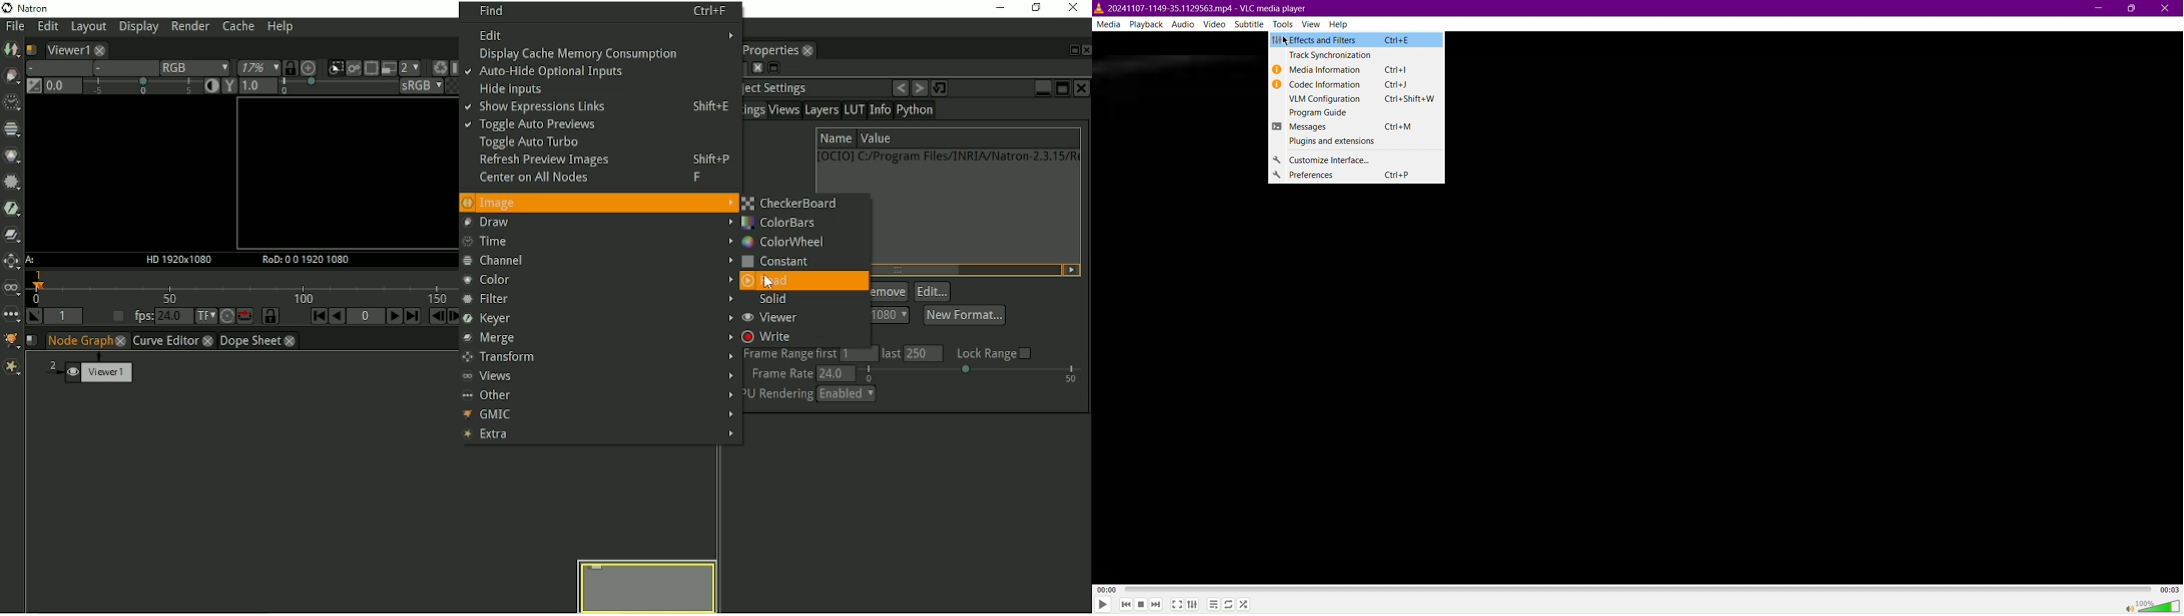 The image size is (2184, 616). What do you see at coordinates (1193, 605) in the screenshot?
I see `Extended Settings` at bounding box center [1193, 605].